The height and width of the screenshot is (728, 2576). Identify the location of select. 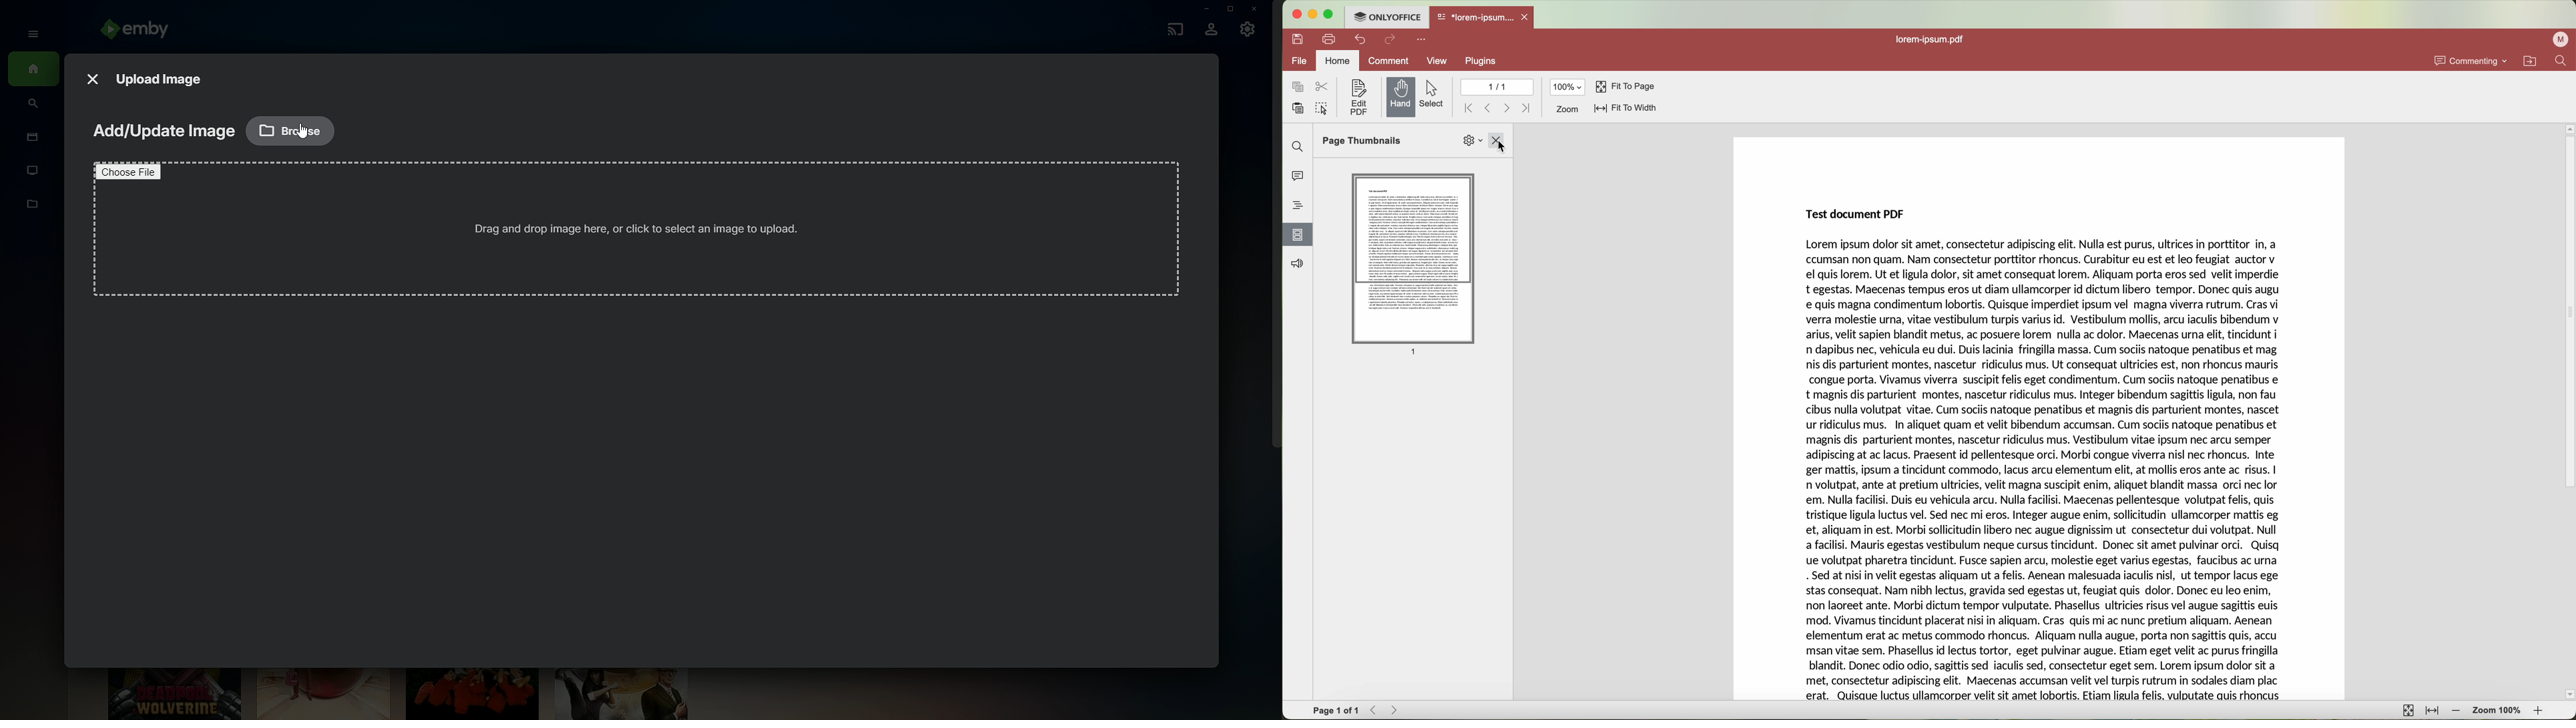
(1434, 95).